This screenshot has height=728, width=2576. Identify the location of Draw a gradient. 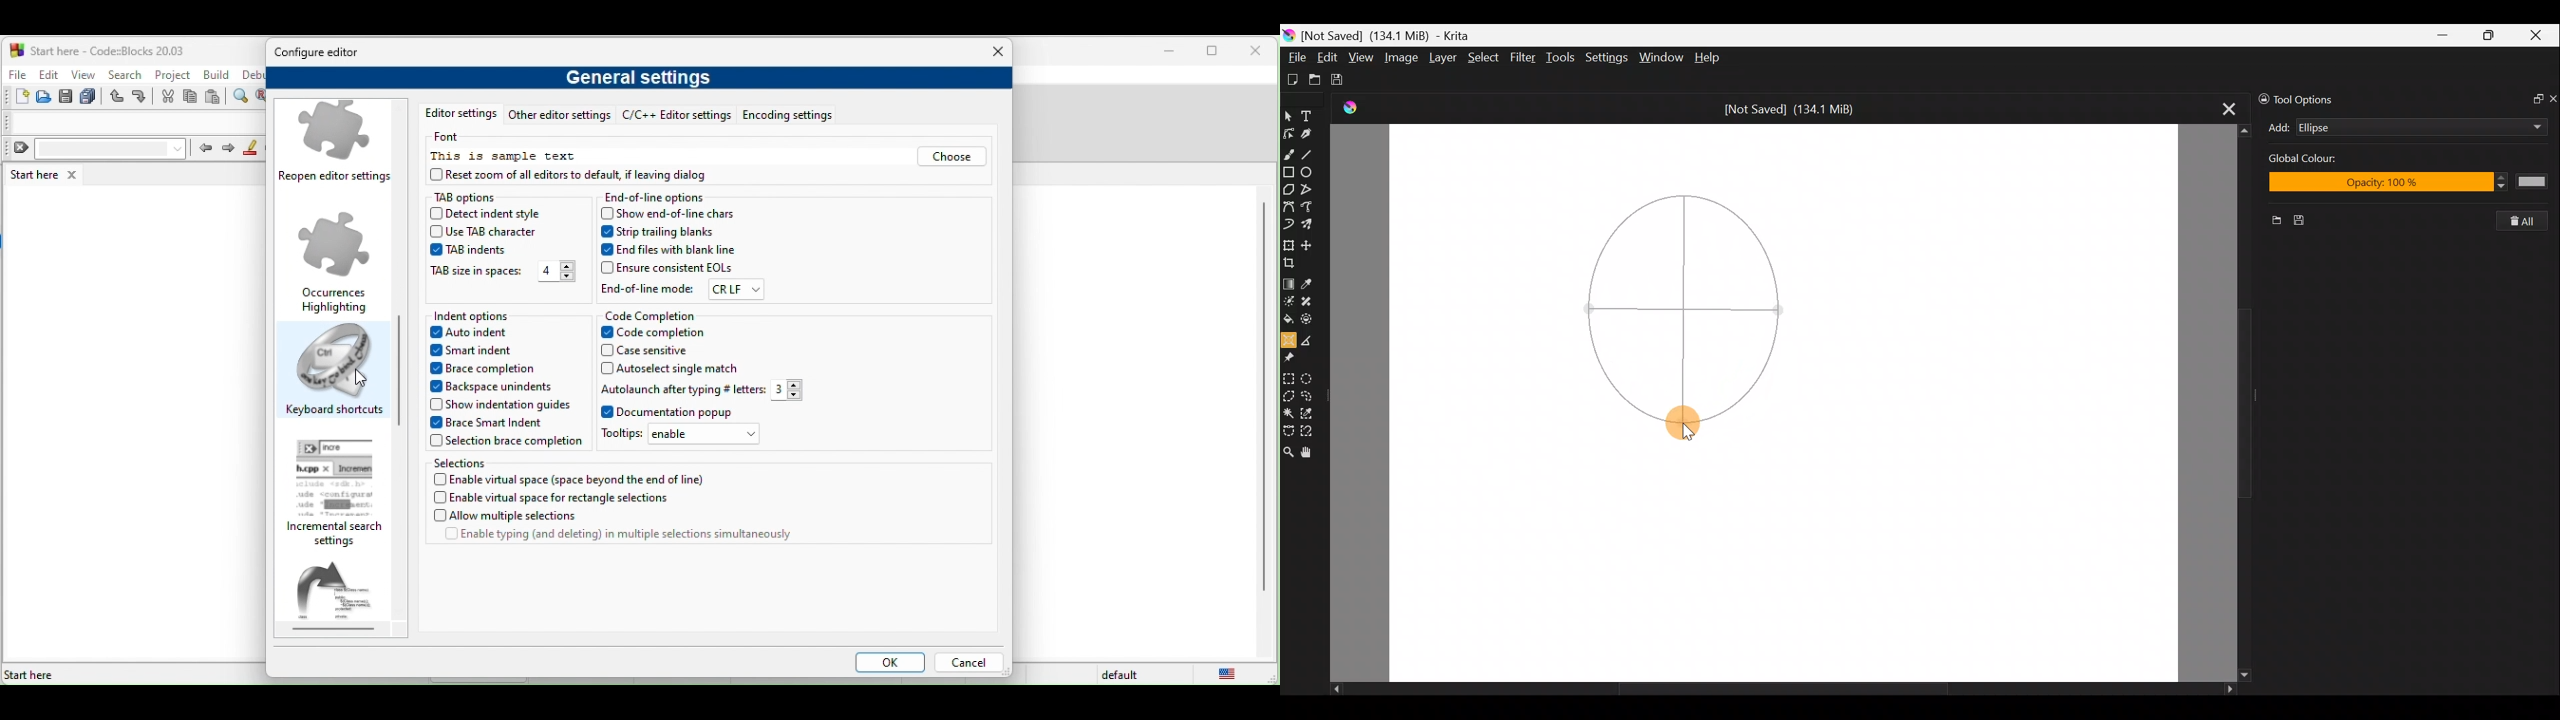
(1289, 283).